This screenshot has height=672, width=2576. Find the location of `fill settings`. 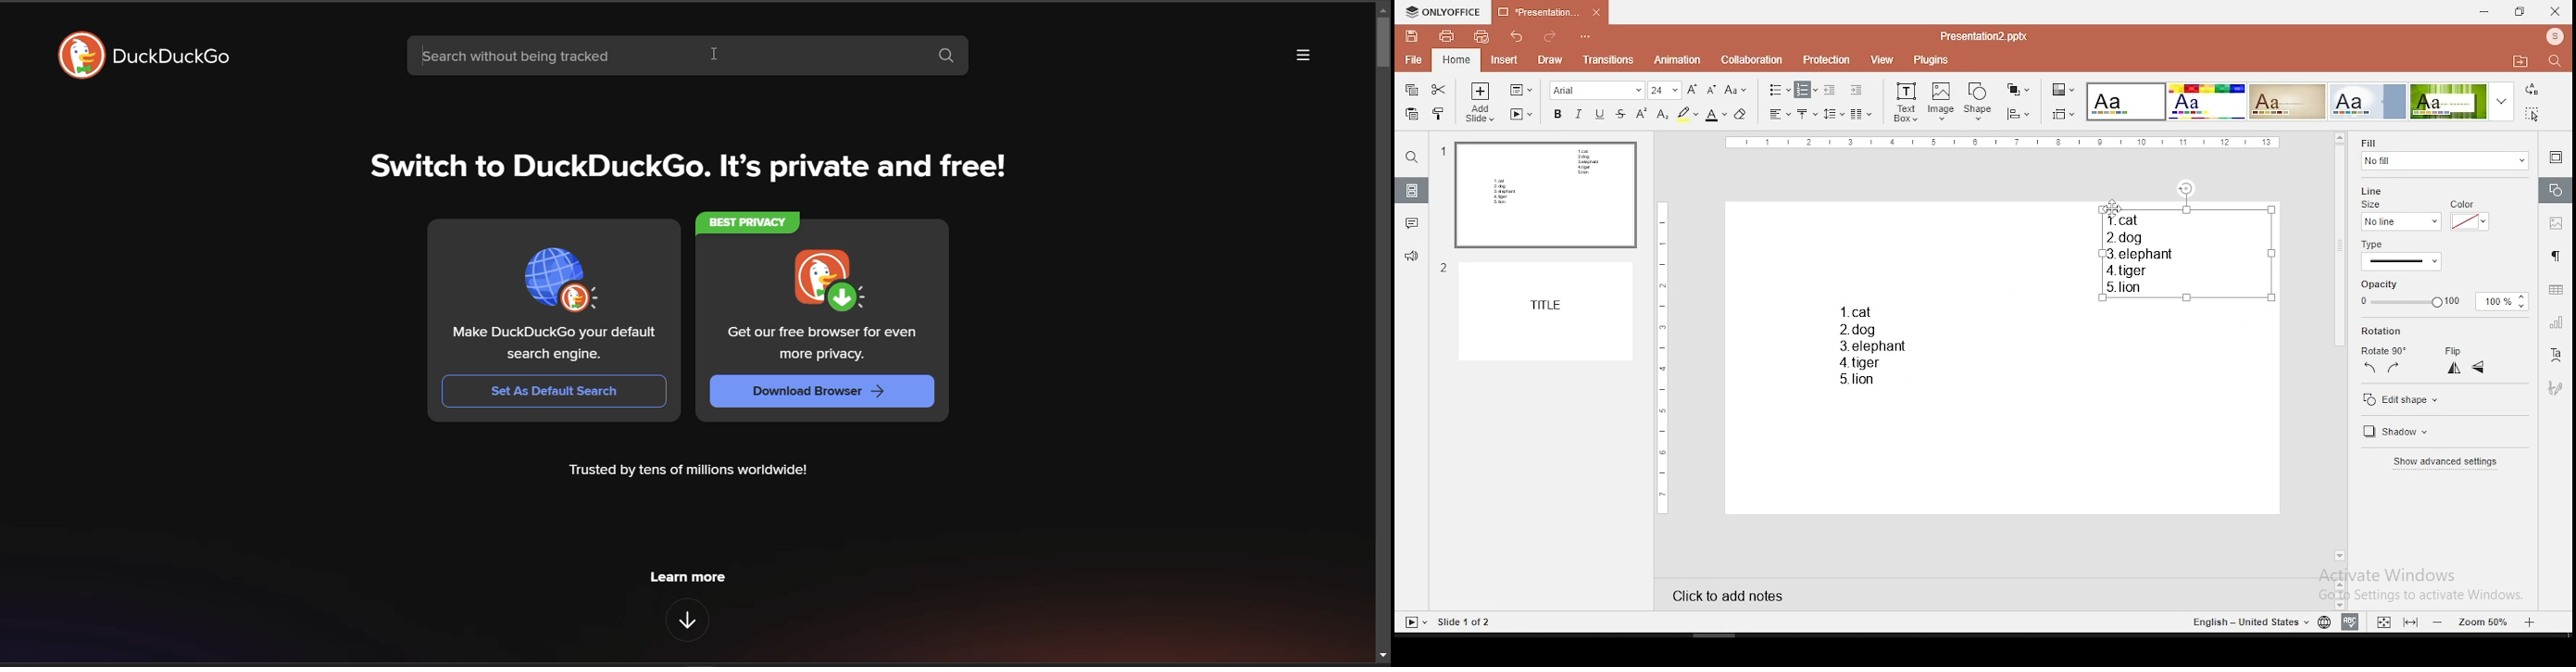

fill settings is located at coordinates (2442, 152).